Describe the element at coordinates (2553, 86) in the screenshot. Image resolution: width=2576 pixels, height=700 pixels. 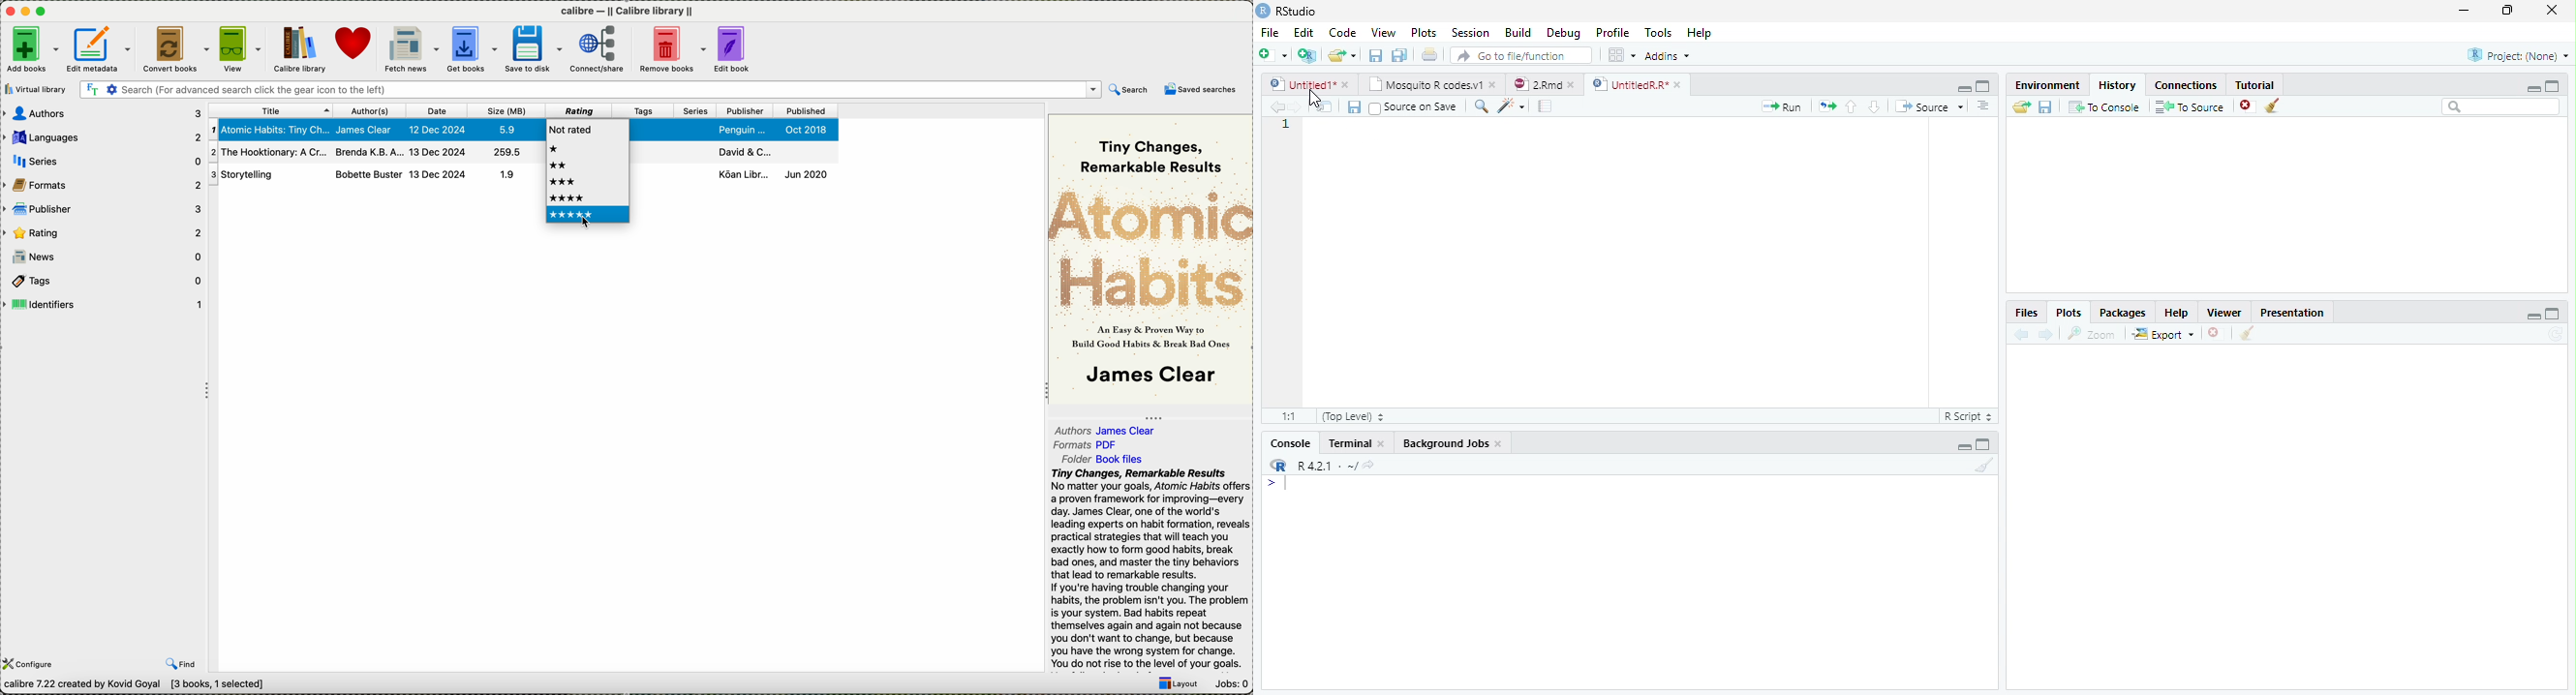
I see `Maximize` at that location.